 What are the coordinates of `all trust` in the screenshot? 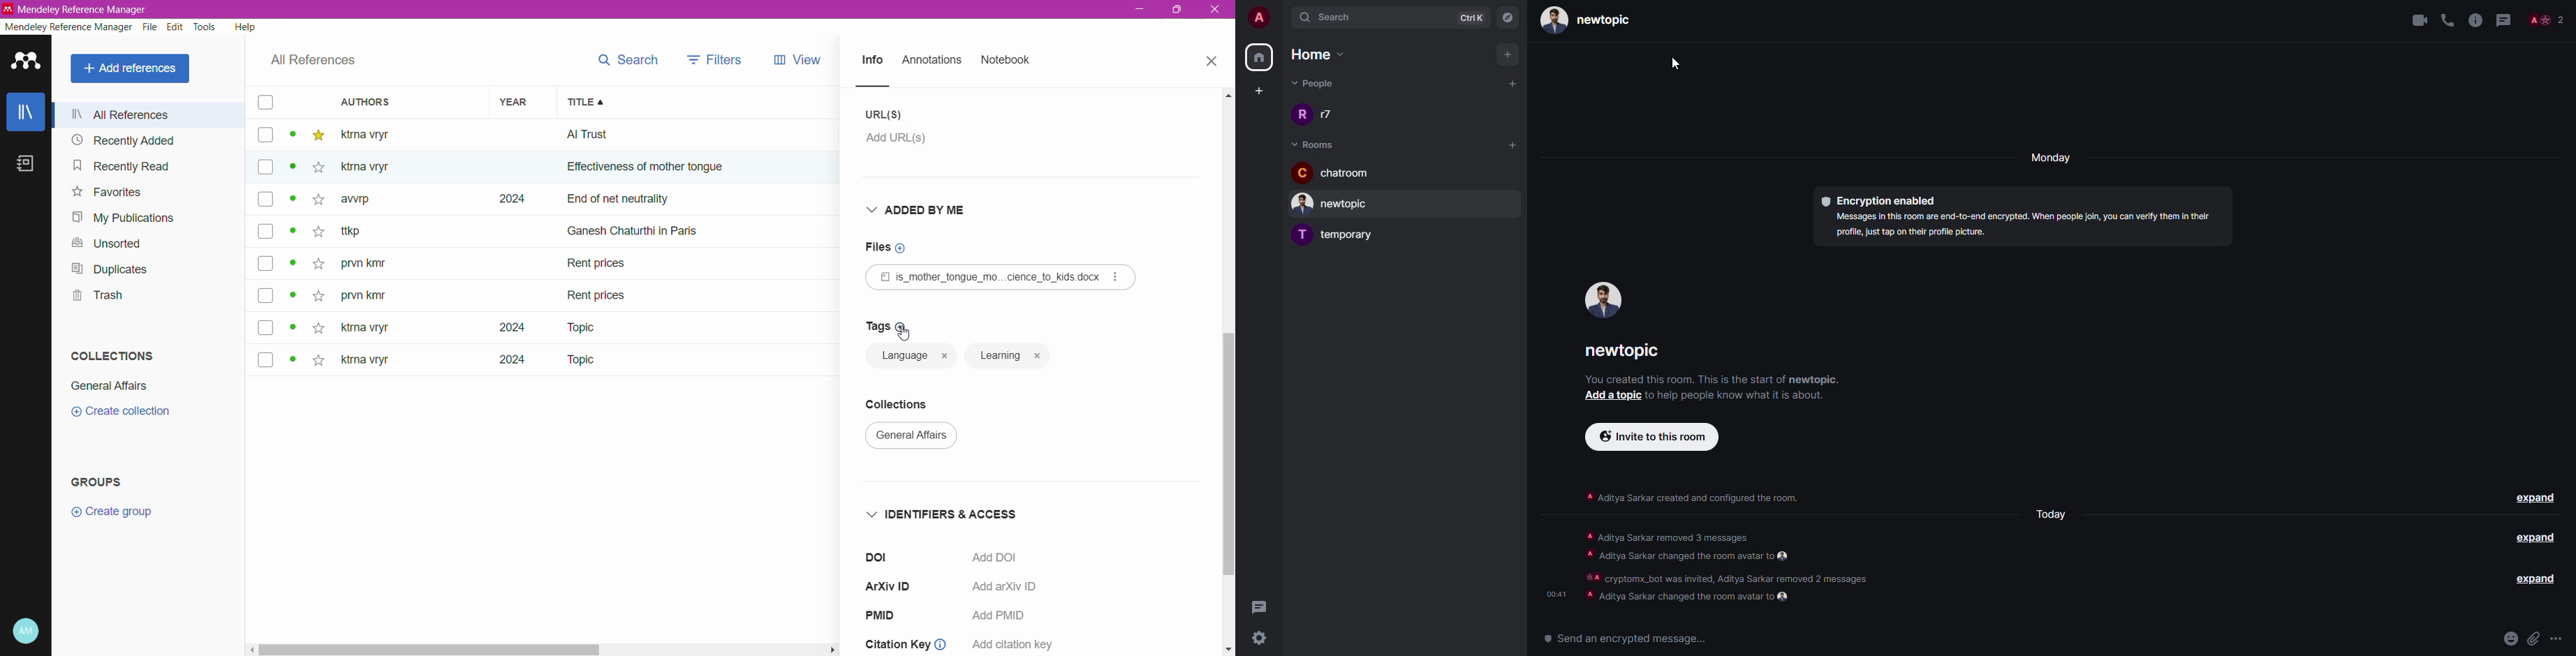 It's located at (656, 134).